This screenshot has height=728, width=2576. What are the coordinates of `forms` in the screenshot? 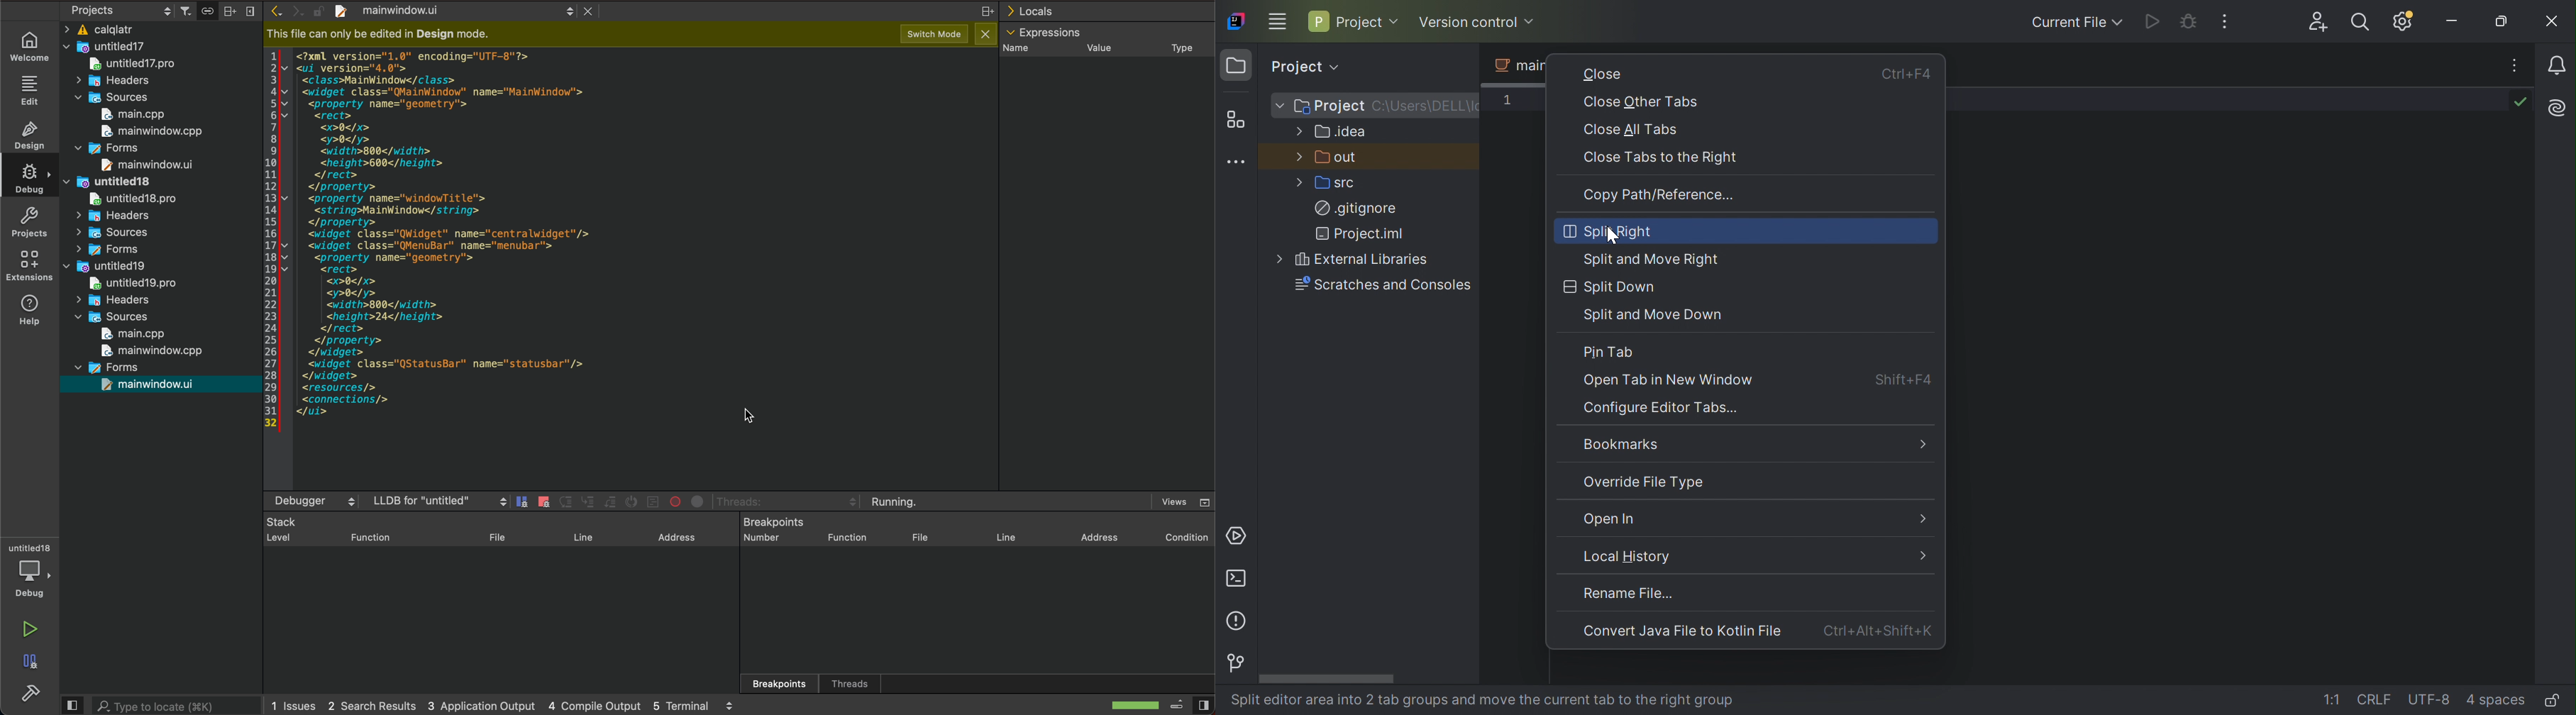 It's located at (120, 368).